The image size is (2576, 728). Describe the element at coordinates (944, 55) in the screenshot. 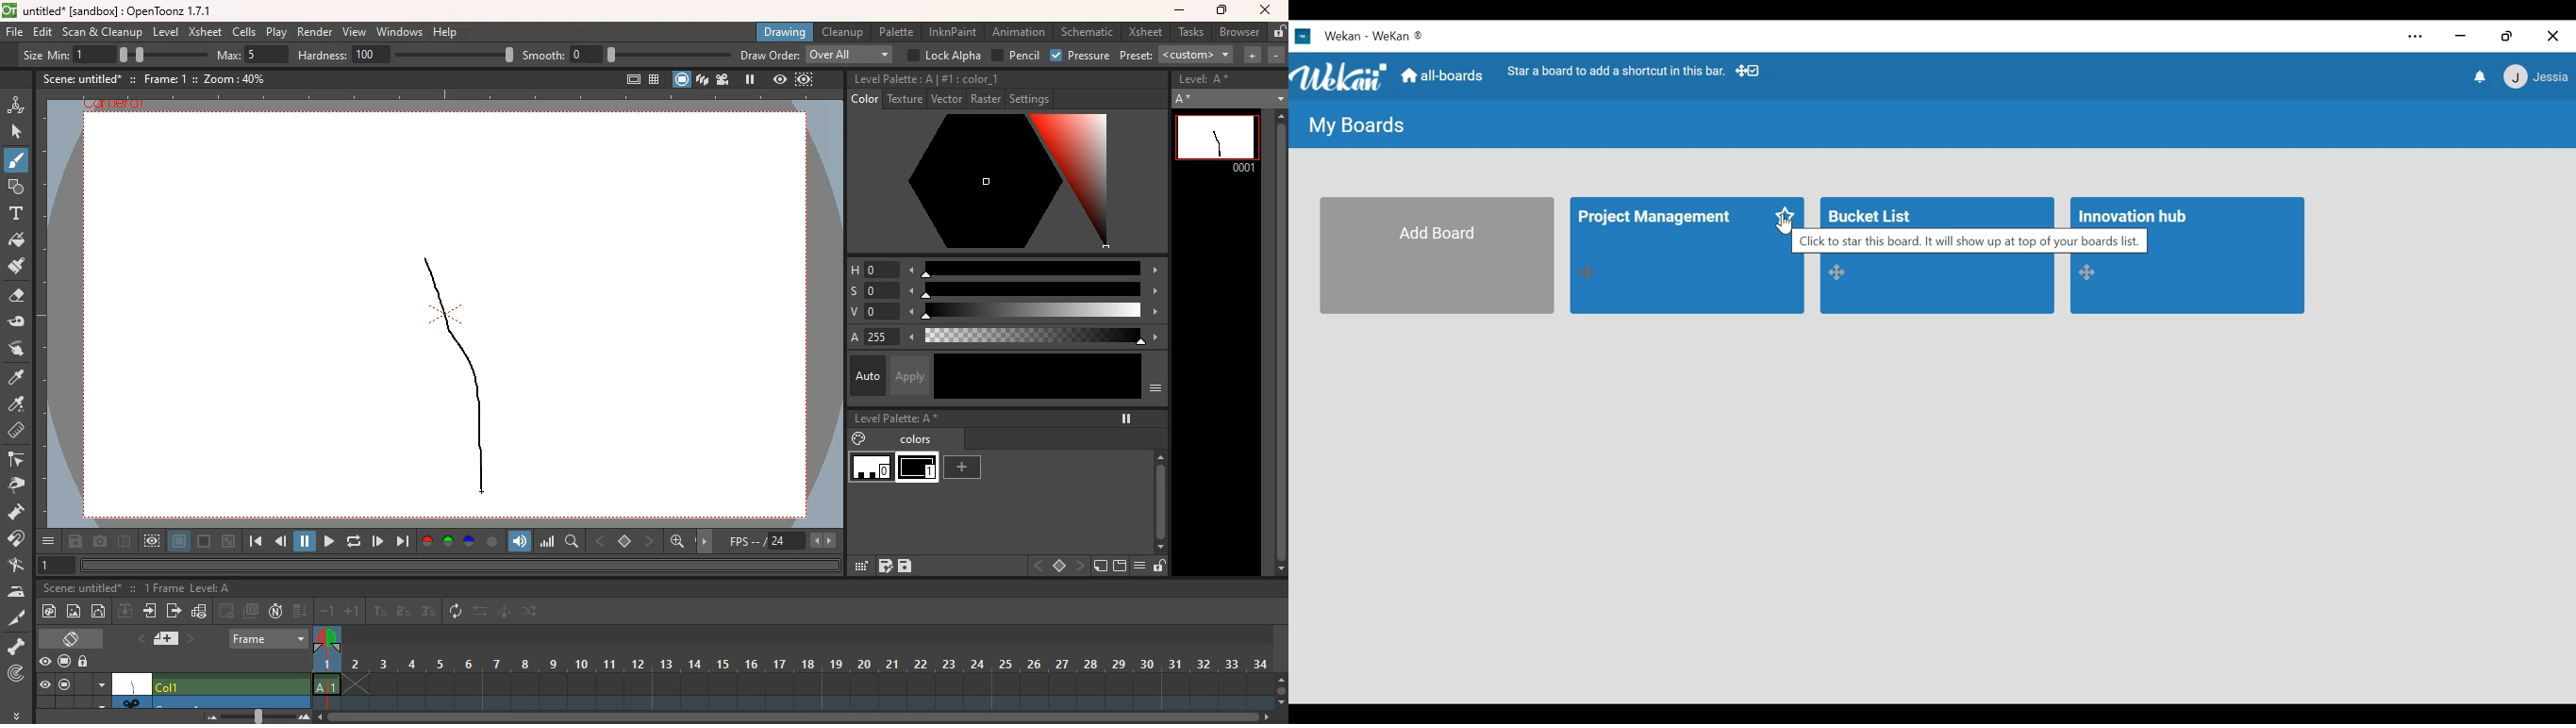

I see `lock alpha` at that location.